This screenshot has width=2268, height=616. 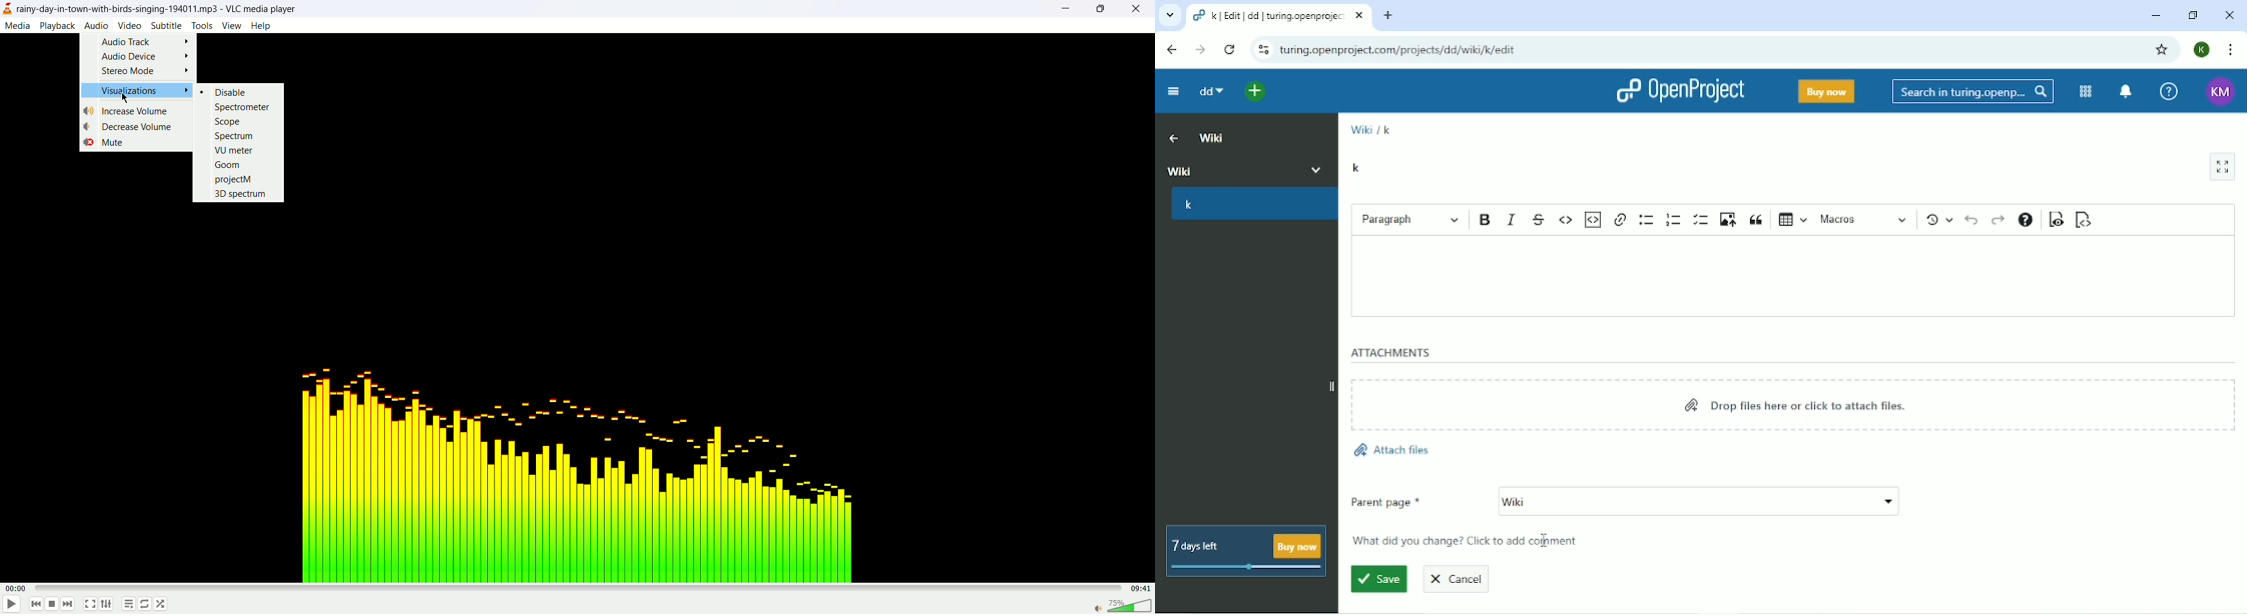 What do you see at coordinates (244, 107) in the screenshot?
I see `spectrometer` at bounding box center [244, 107].